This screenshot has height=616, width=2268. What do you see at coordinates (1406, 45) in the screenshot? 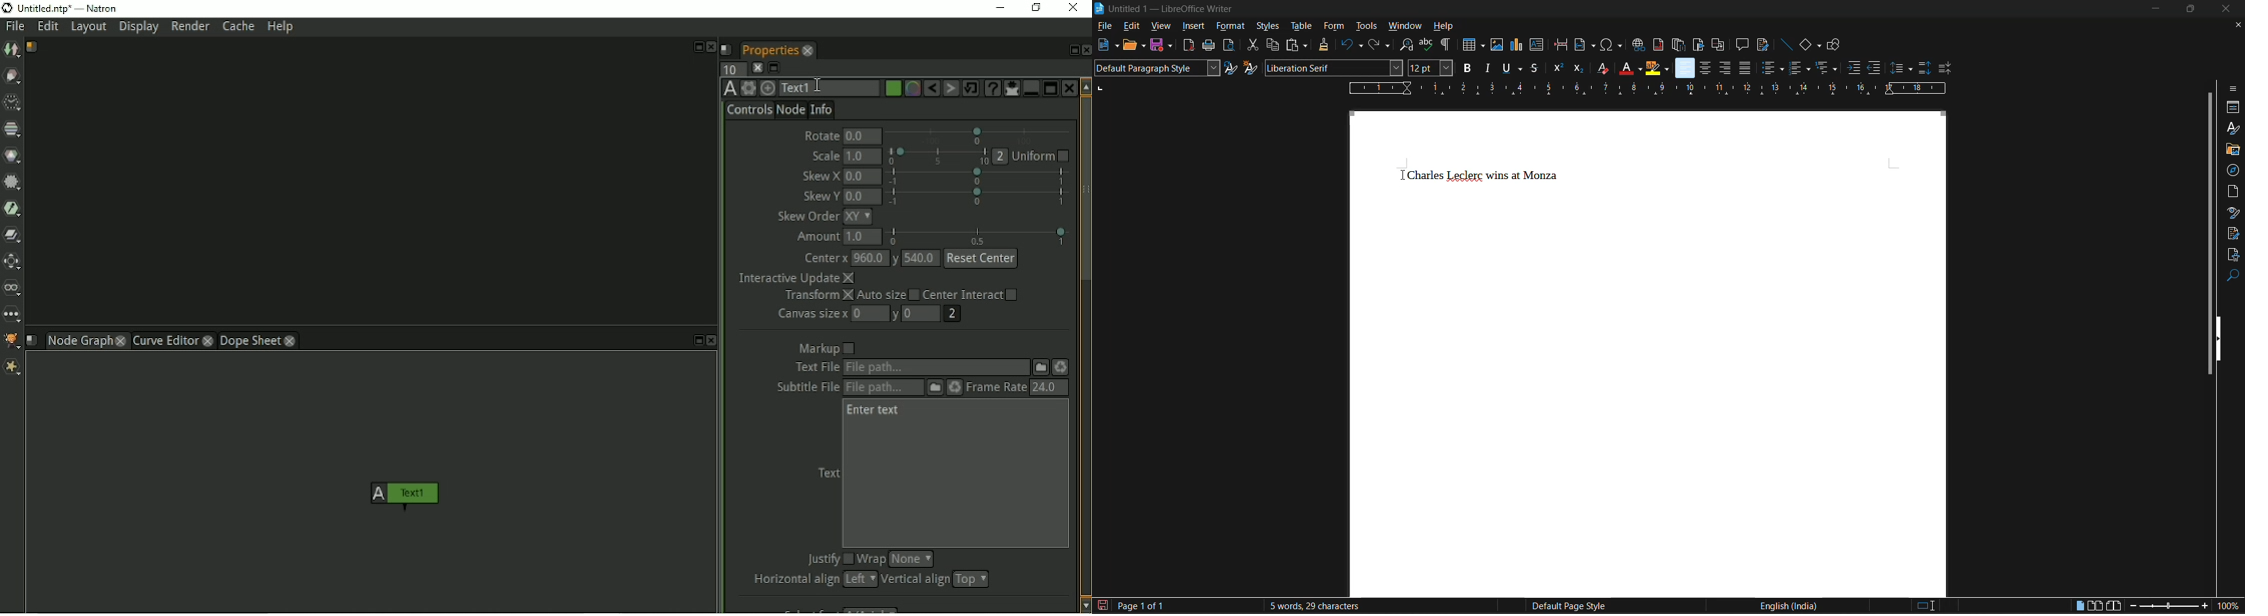
I see `find and replace` at bounding box center [1406, 45].